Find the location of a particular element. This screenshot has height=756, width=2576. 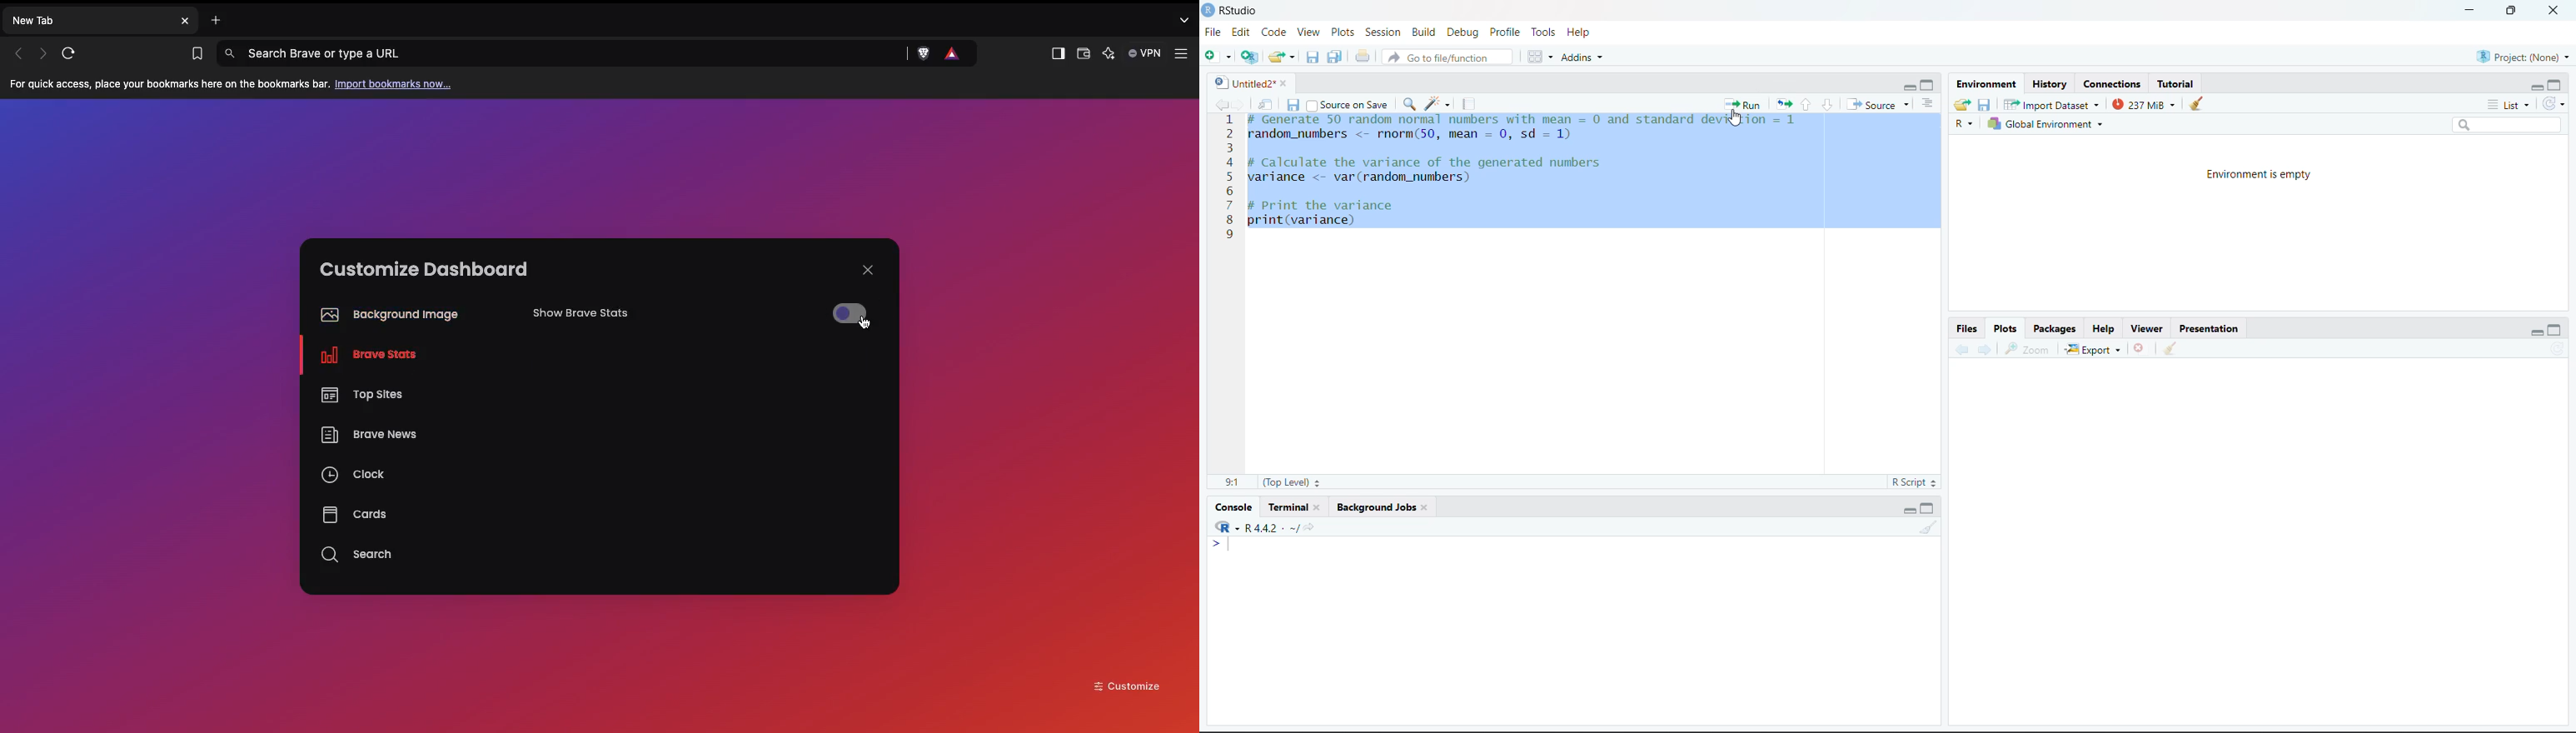

minimize is located at coordinates (2536, 334).